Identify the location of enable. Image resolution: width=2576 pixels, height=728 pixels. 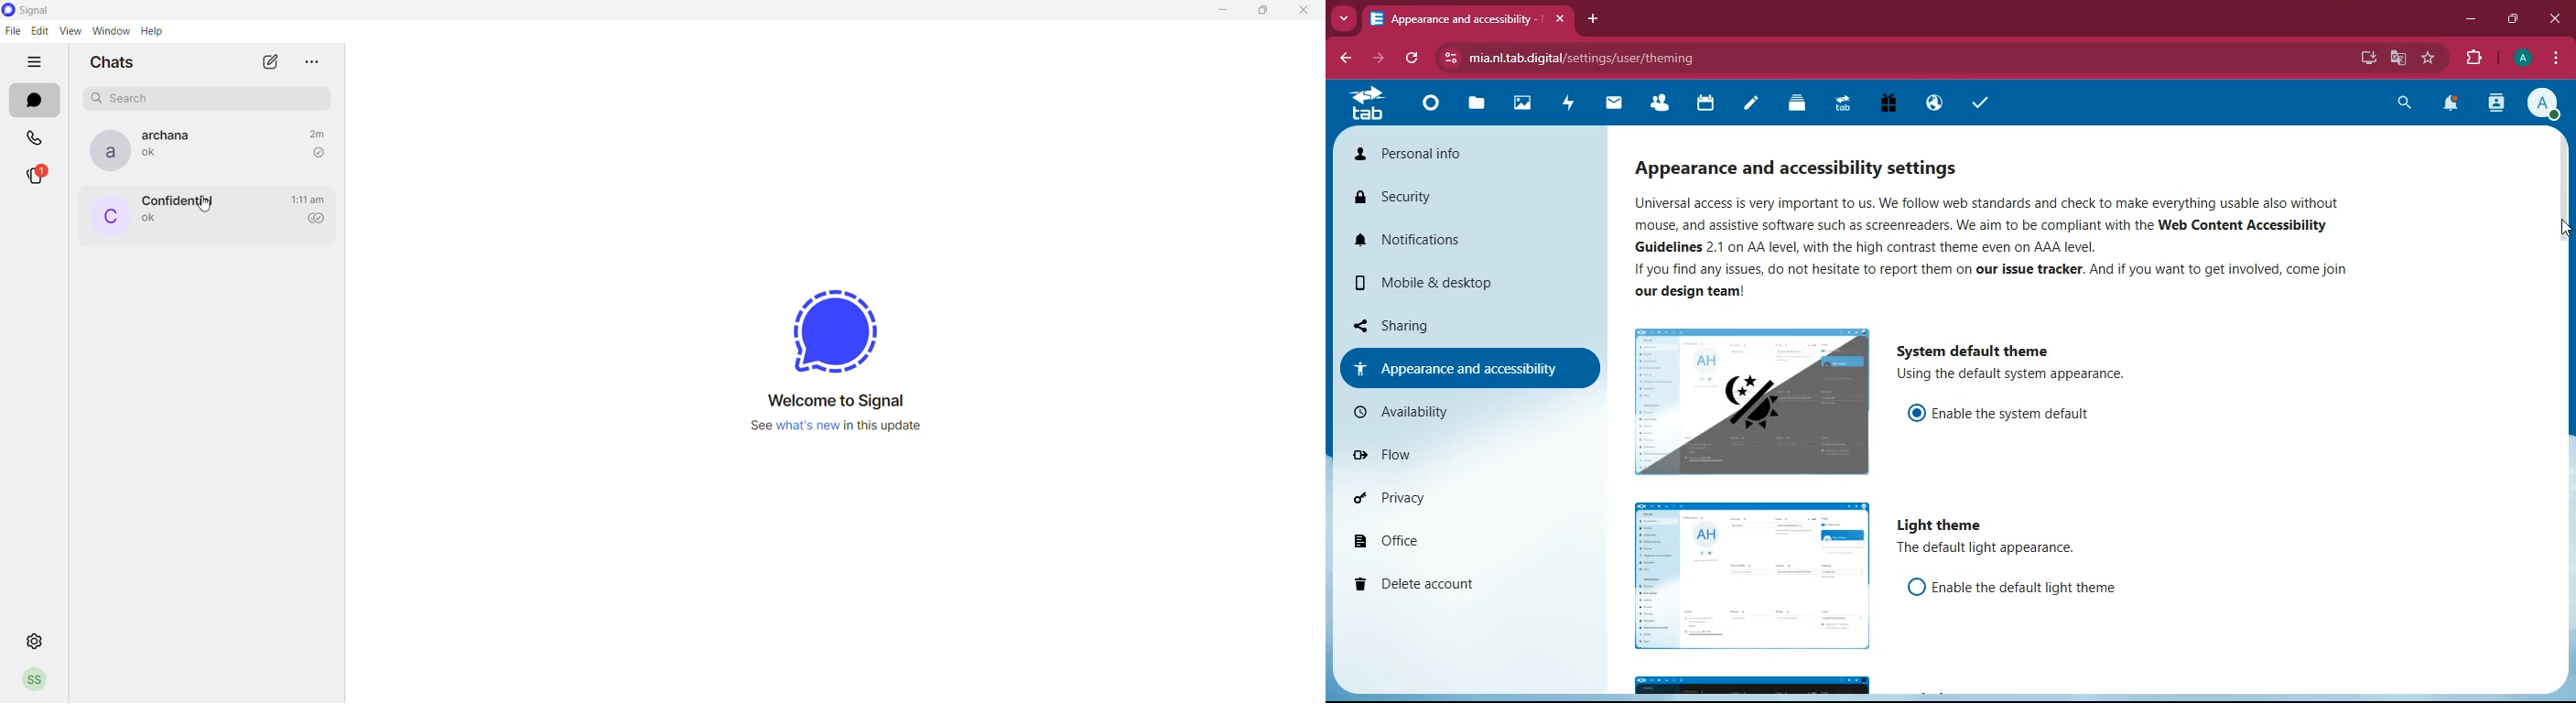
(2037, 587).